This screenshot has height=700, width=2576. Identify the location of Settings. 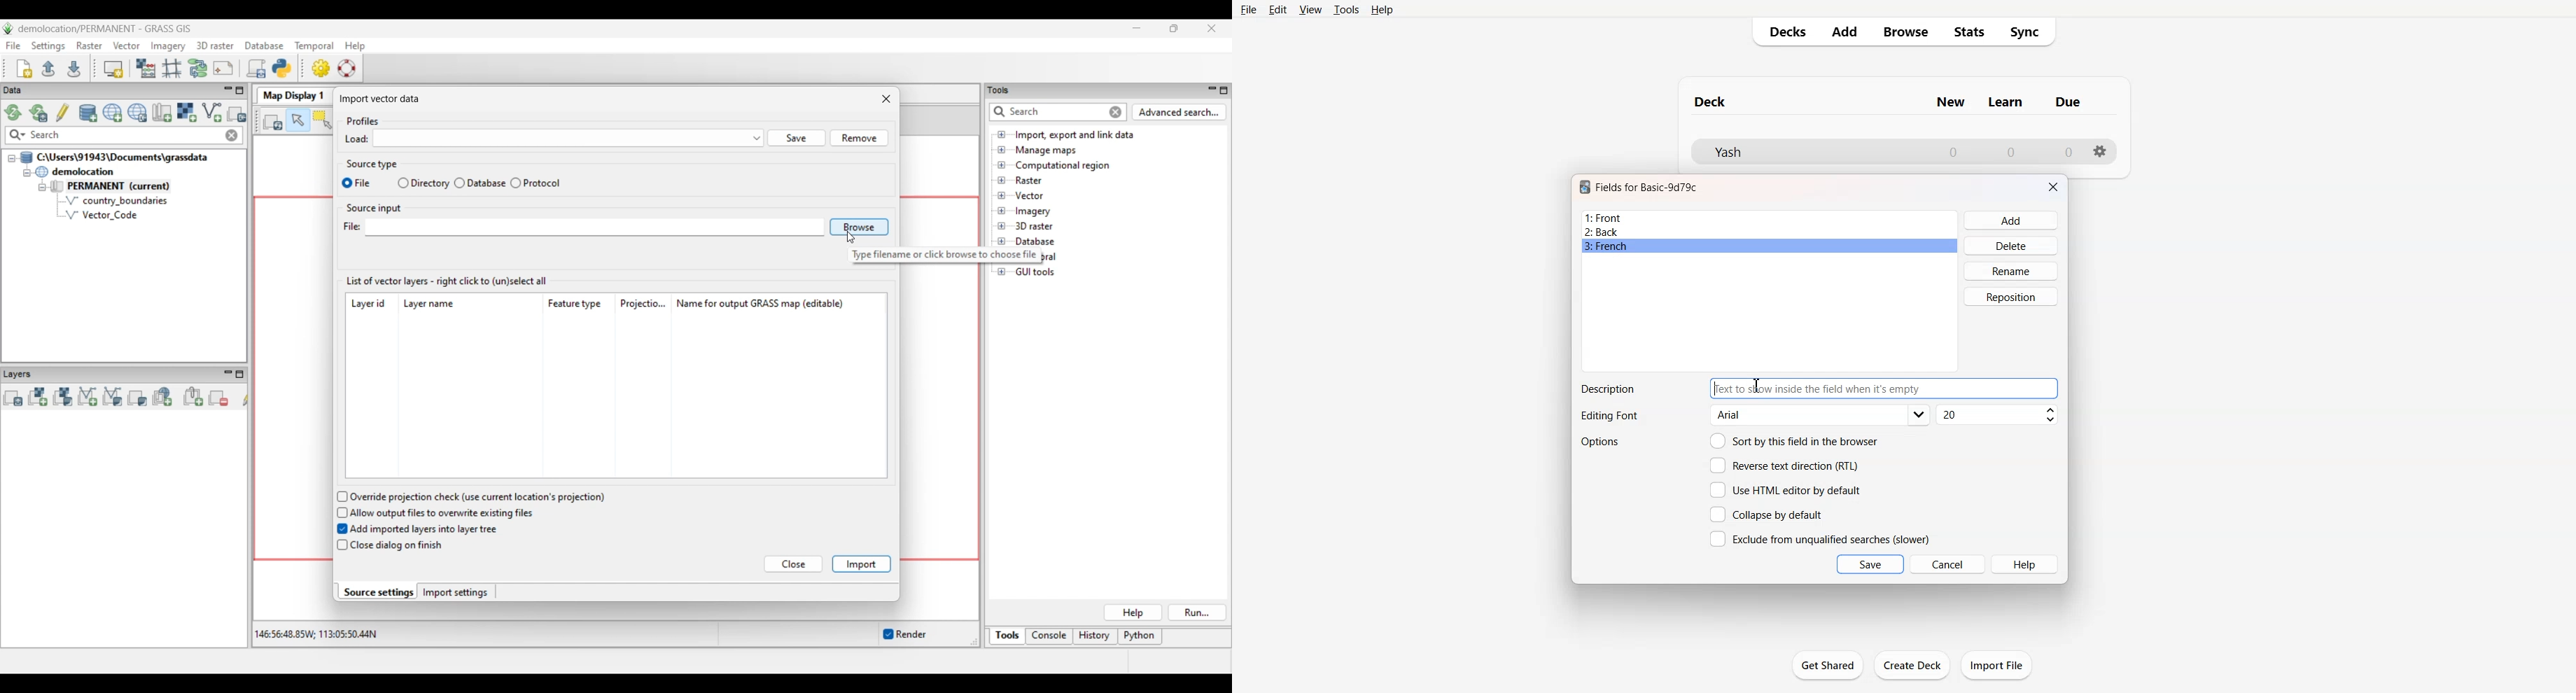
(2101, 151).